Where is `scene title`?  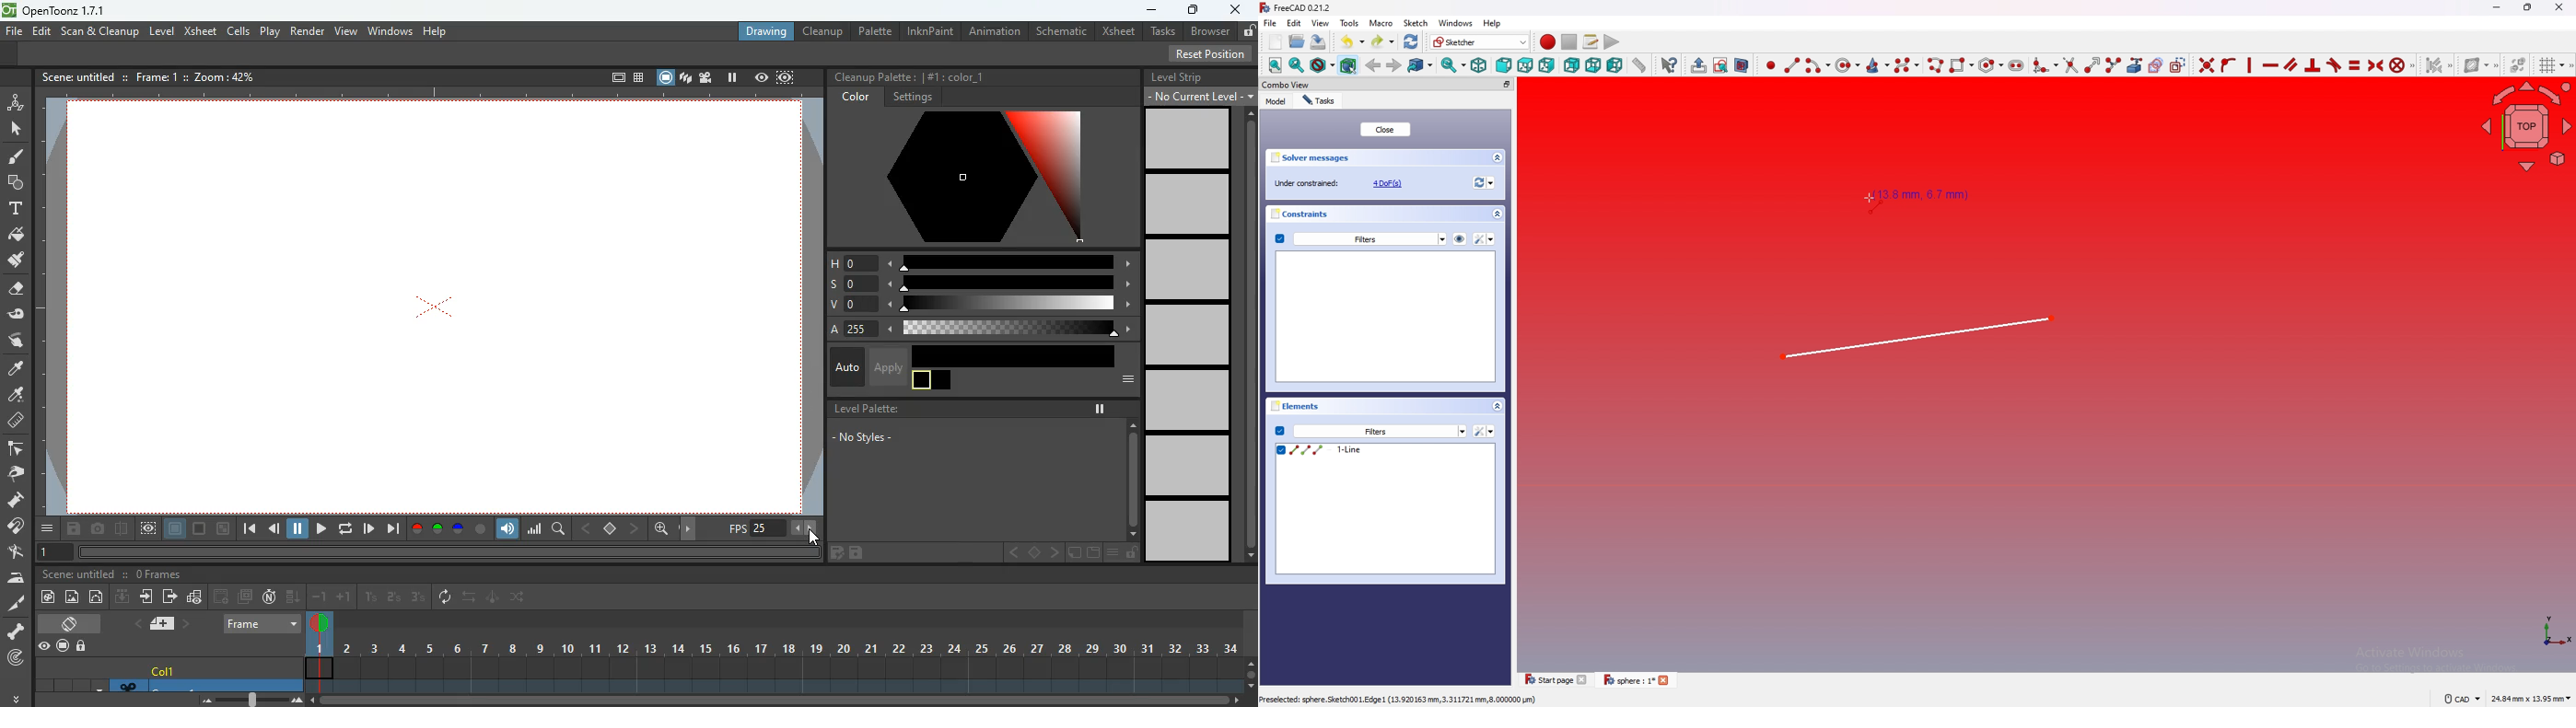
scene title is located at coordinates (78, 573).